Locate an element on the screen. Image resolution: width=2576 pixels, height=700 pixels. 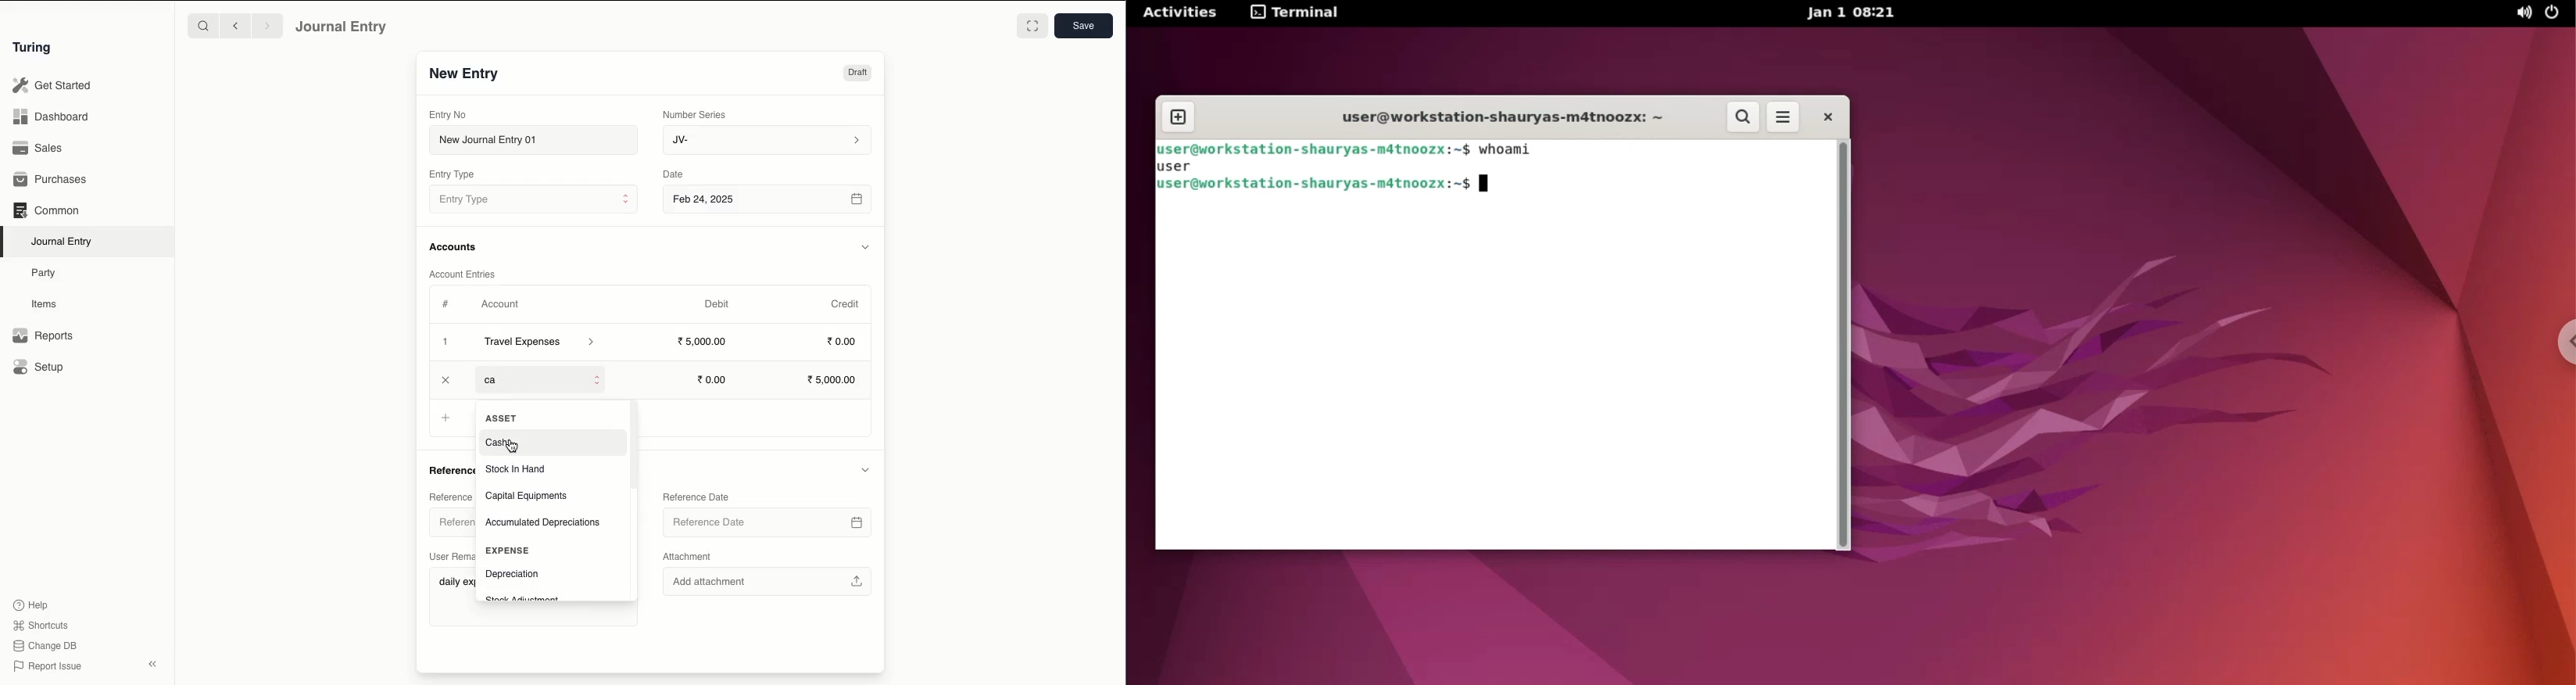
Account Entries is located at coordinates (465, 274).